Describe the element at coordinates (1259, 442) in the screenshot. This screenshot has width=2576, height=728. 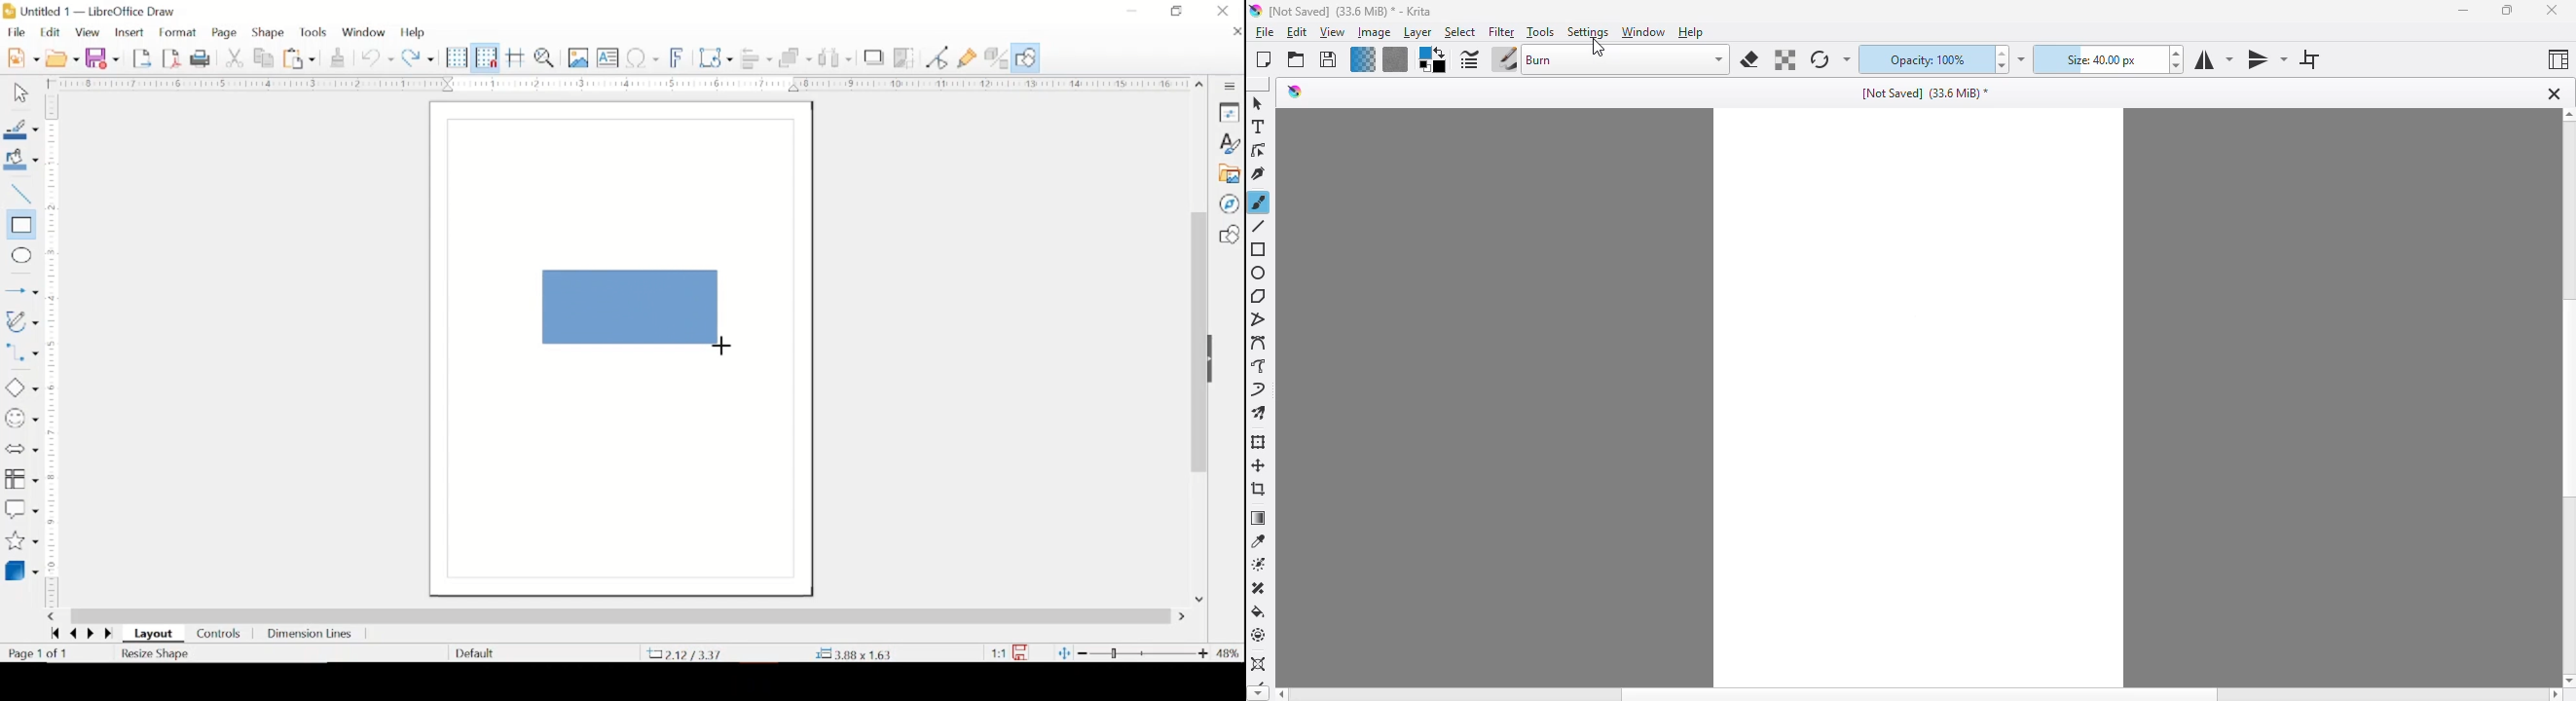
I see `transform a layer or a selection` at that location.